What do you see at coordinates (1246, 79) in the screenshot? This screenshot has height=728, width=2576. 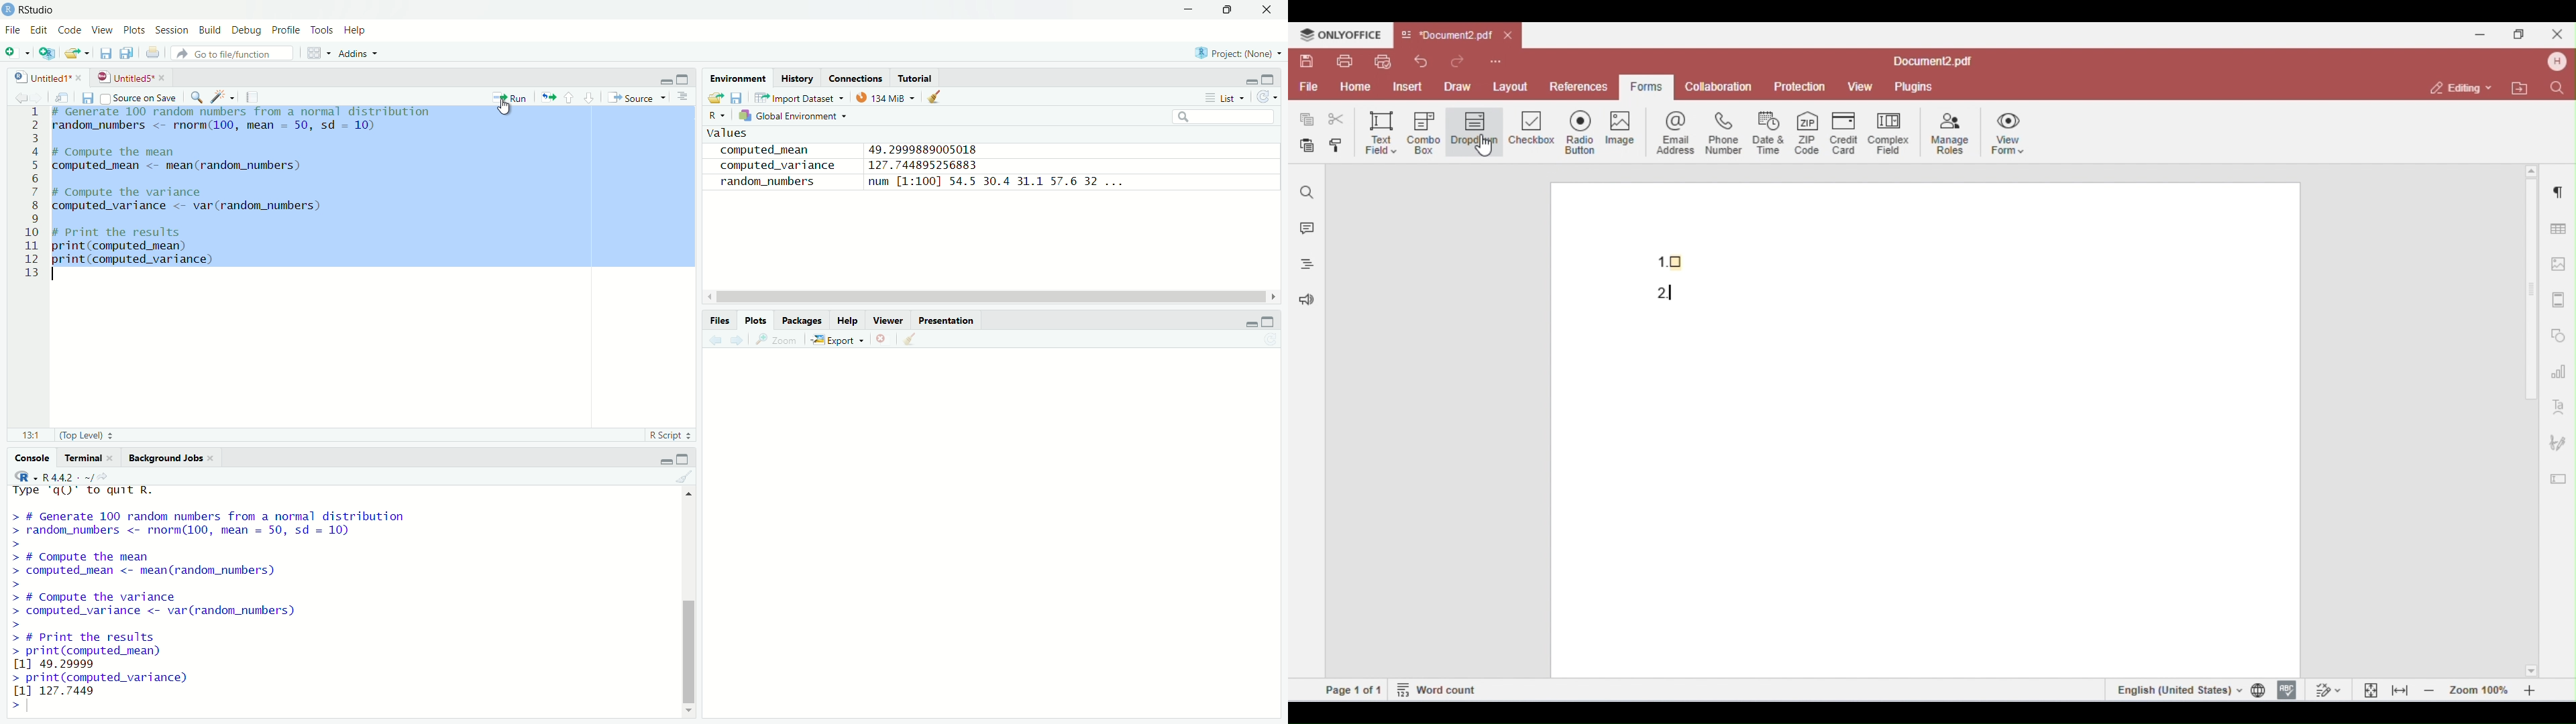 I see `minimize` at bounding box center [1246, 79].